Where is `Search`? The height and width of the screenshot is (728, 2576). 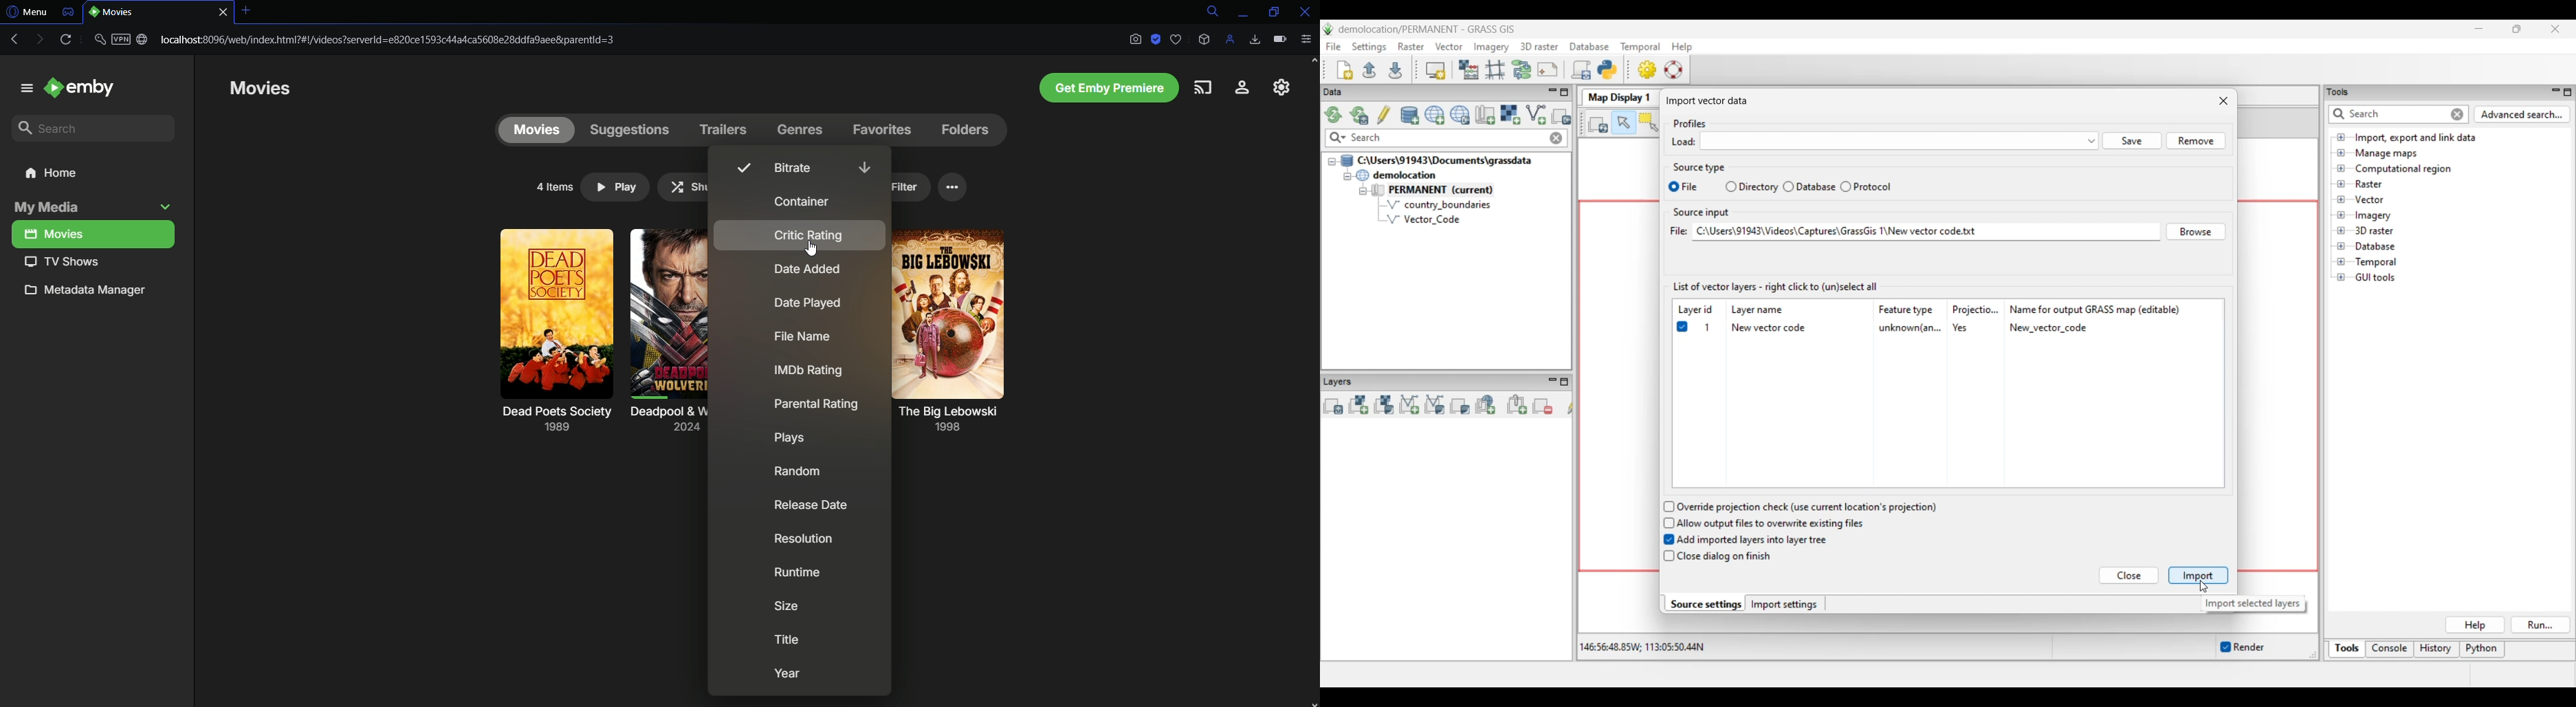 Search is located at coordinates (1205, 11).